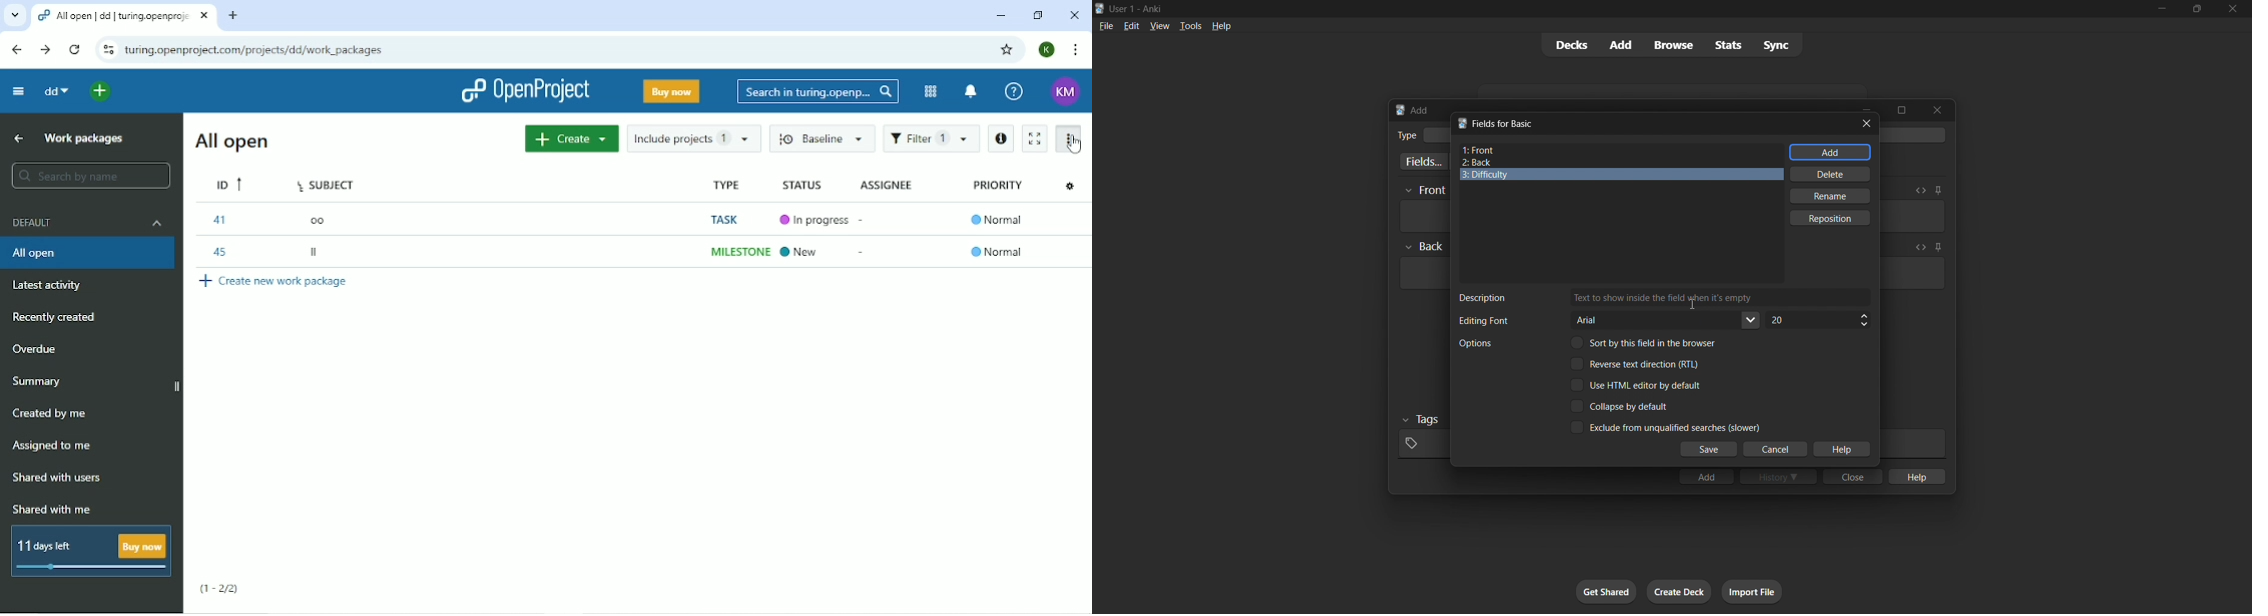 The image size is (2268, 616). I want to click on To notification center, so click(971, 92).